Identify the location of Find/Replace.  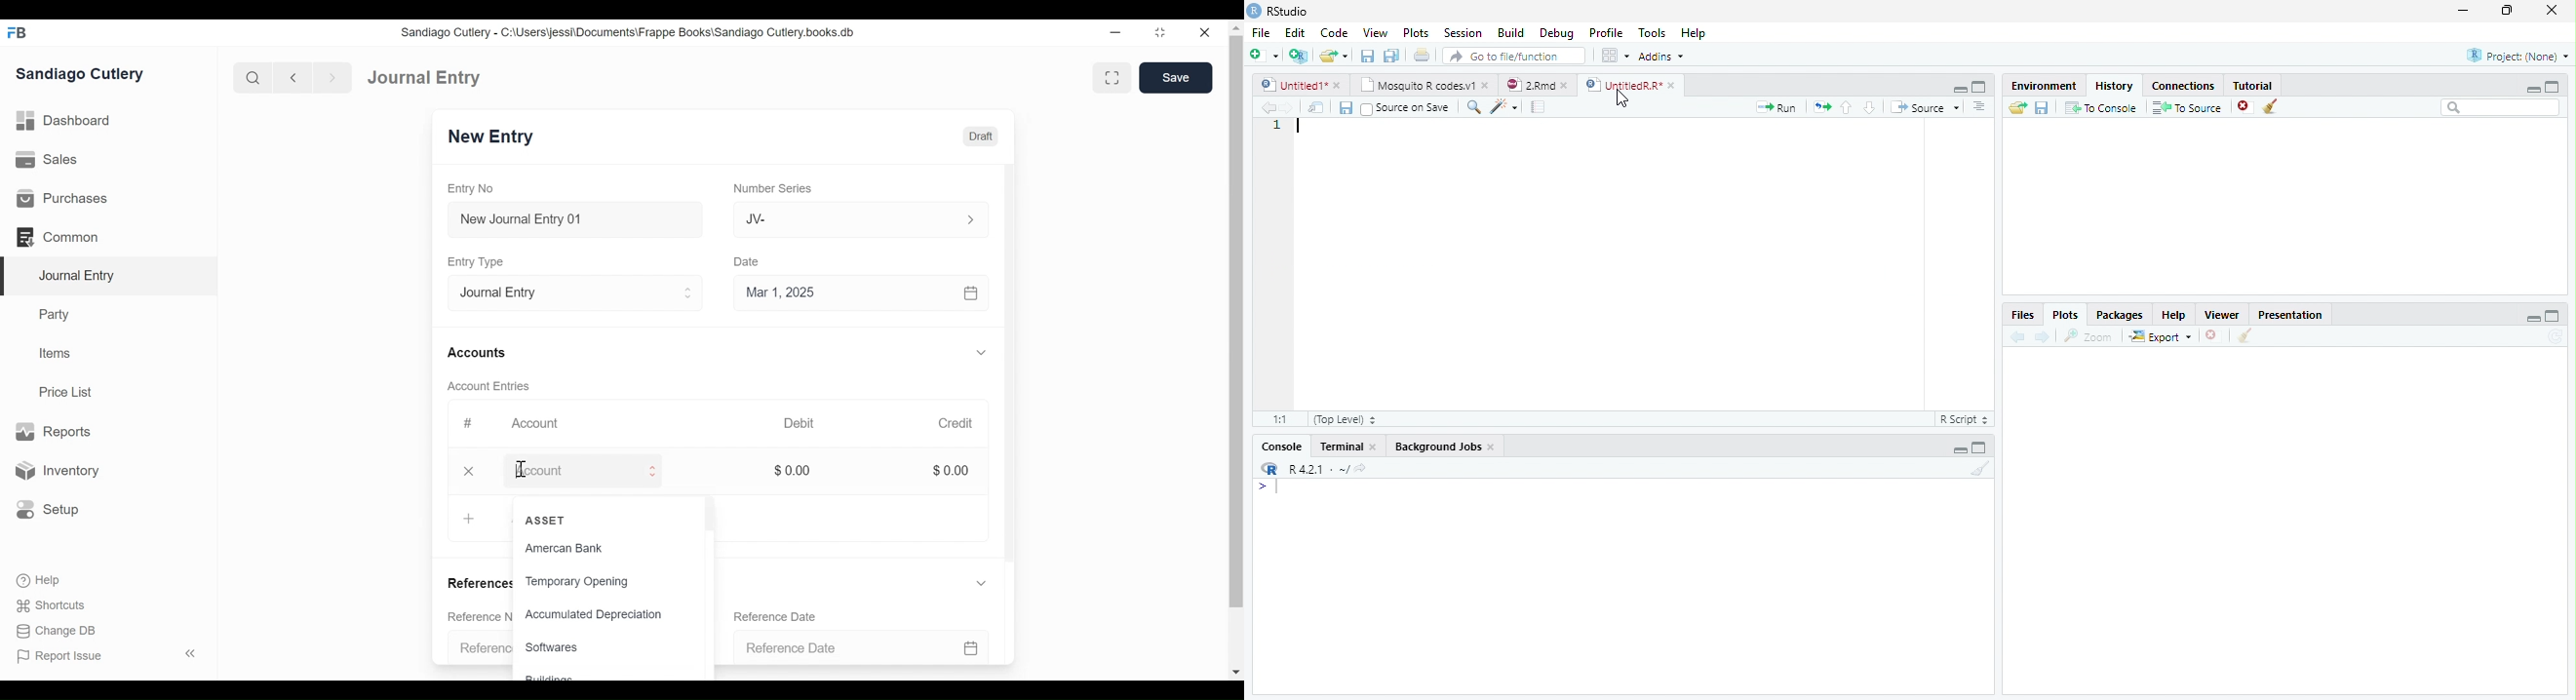
(1474, 106).